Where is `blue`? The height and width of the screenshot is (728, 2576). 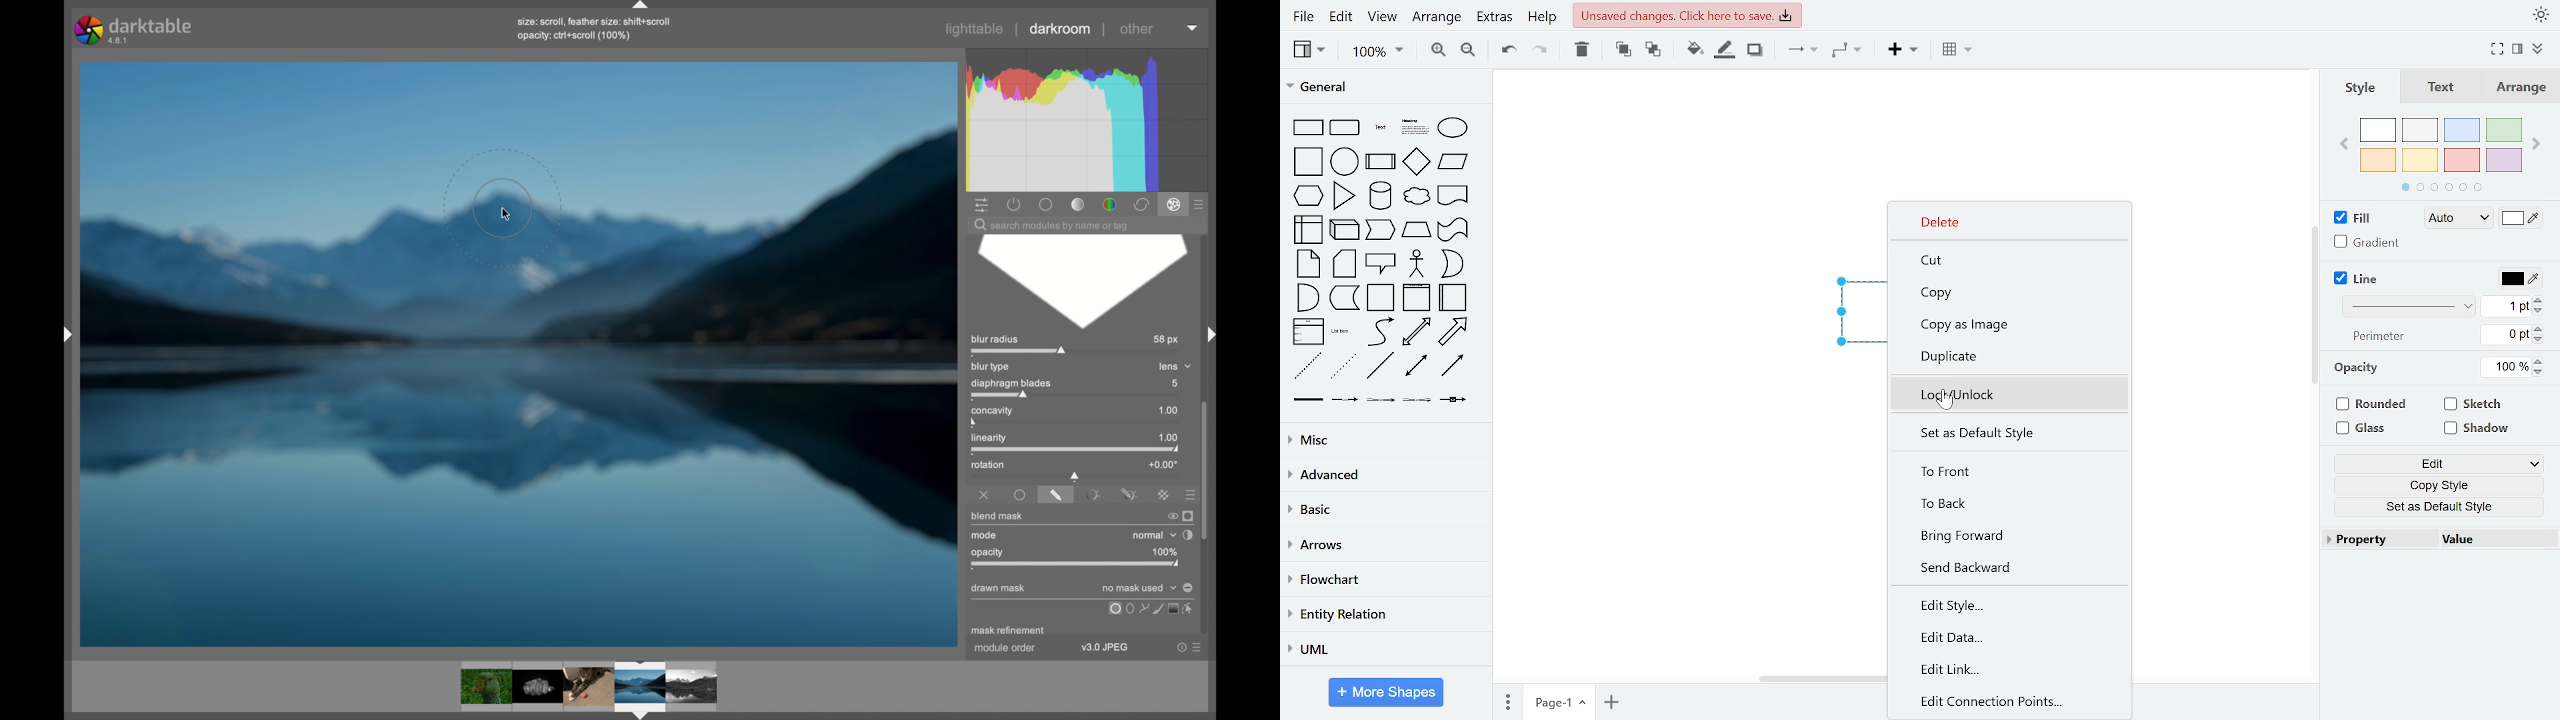 blue is located at coordinates (2462, 131).